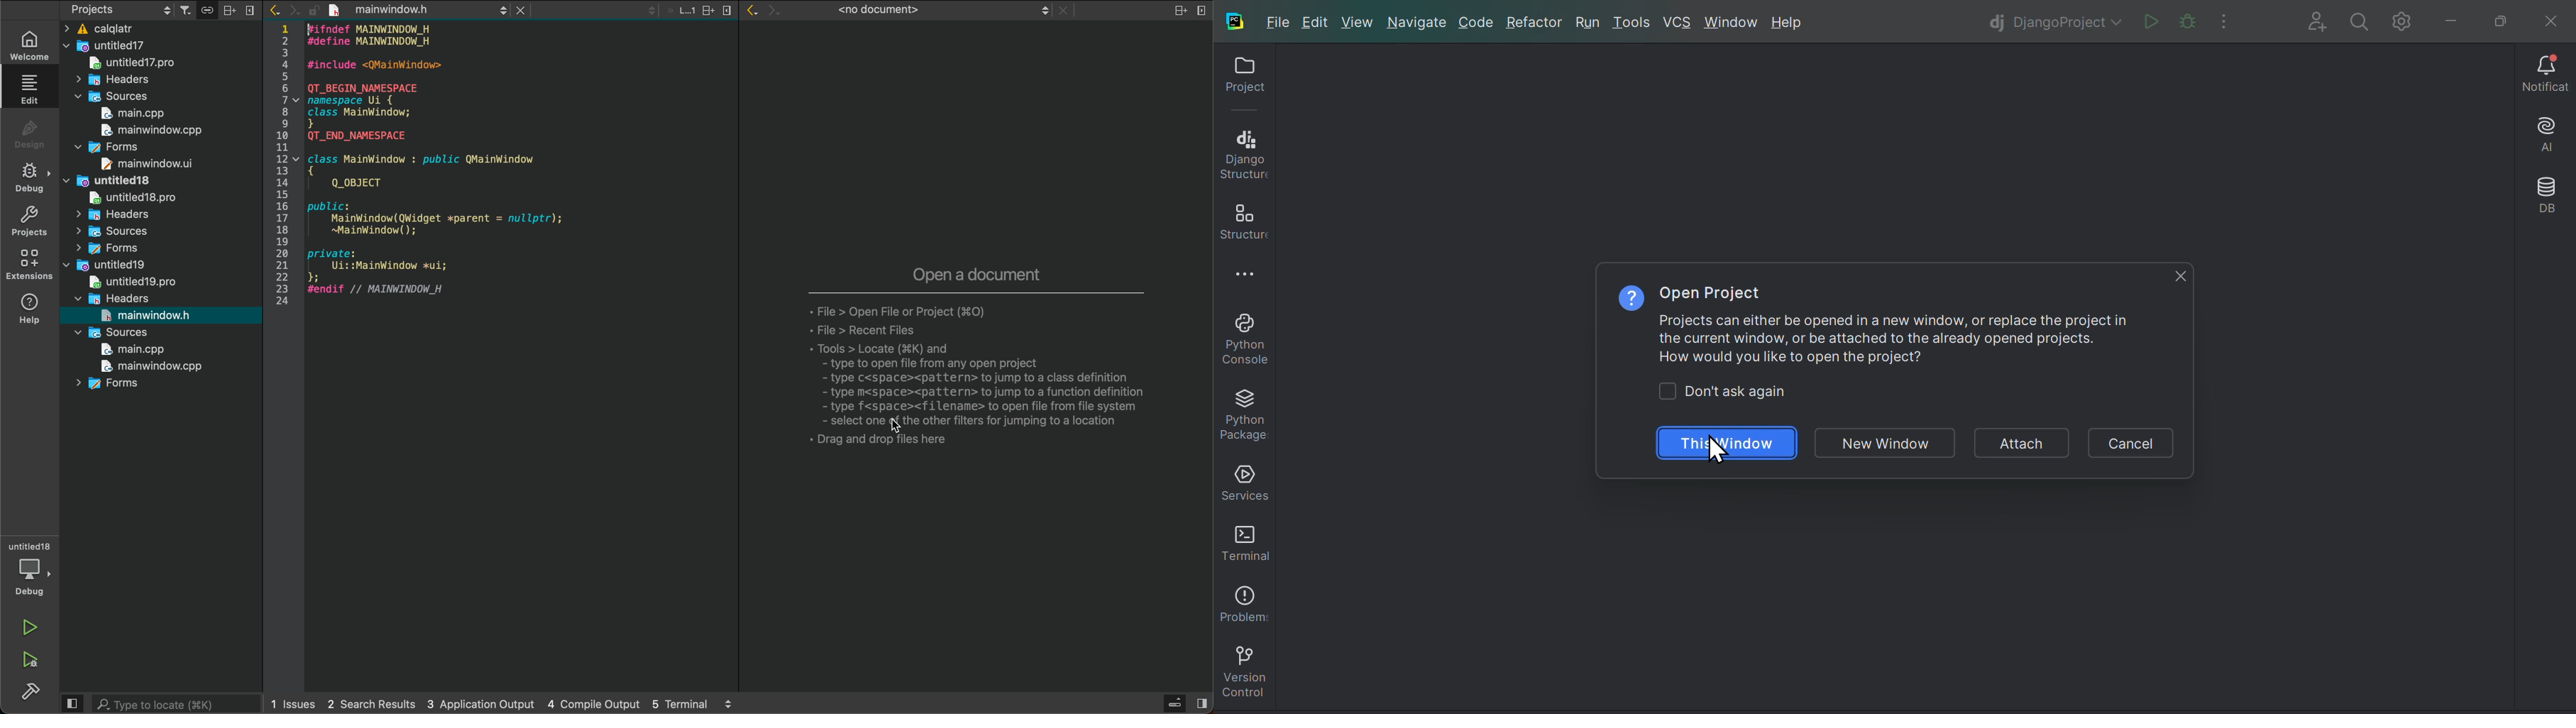  I want to click on welcome, so click(28, 46).